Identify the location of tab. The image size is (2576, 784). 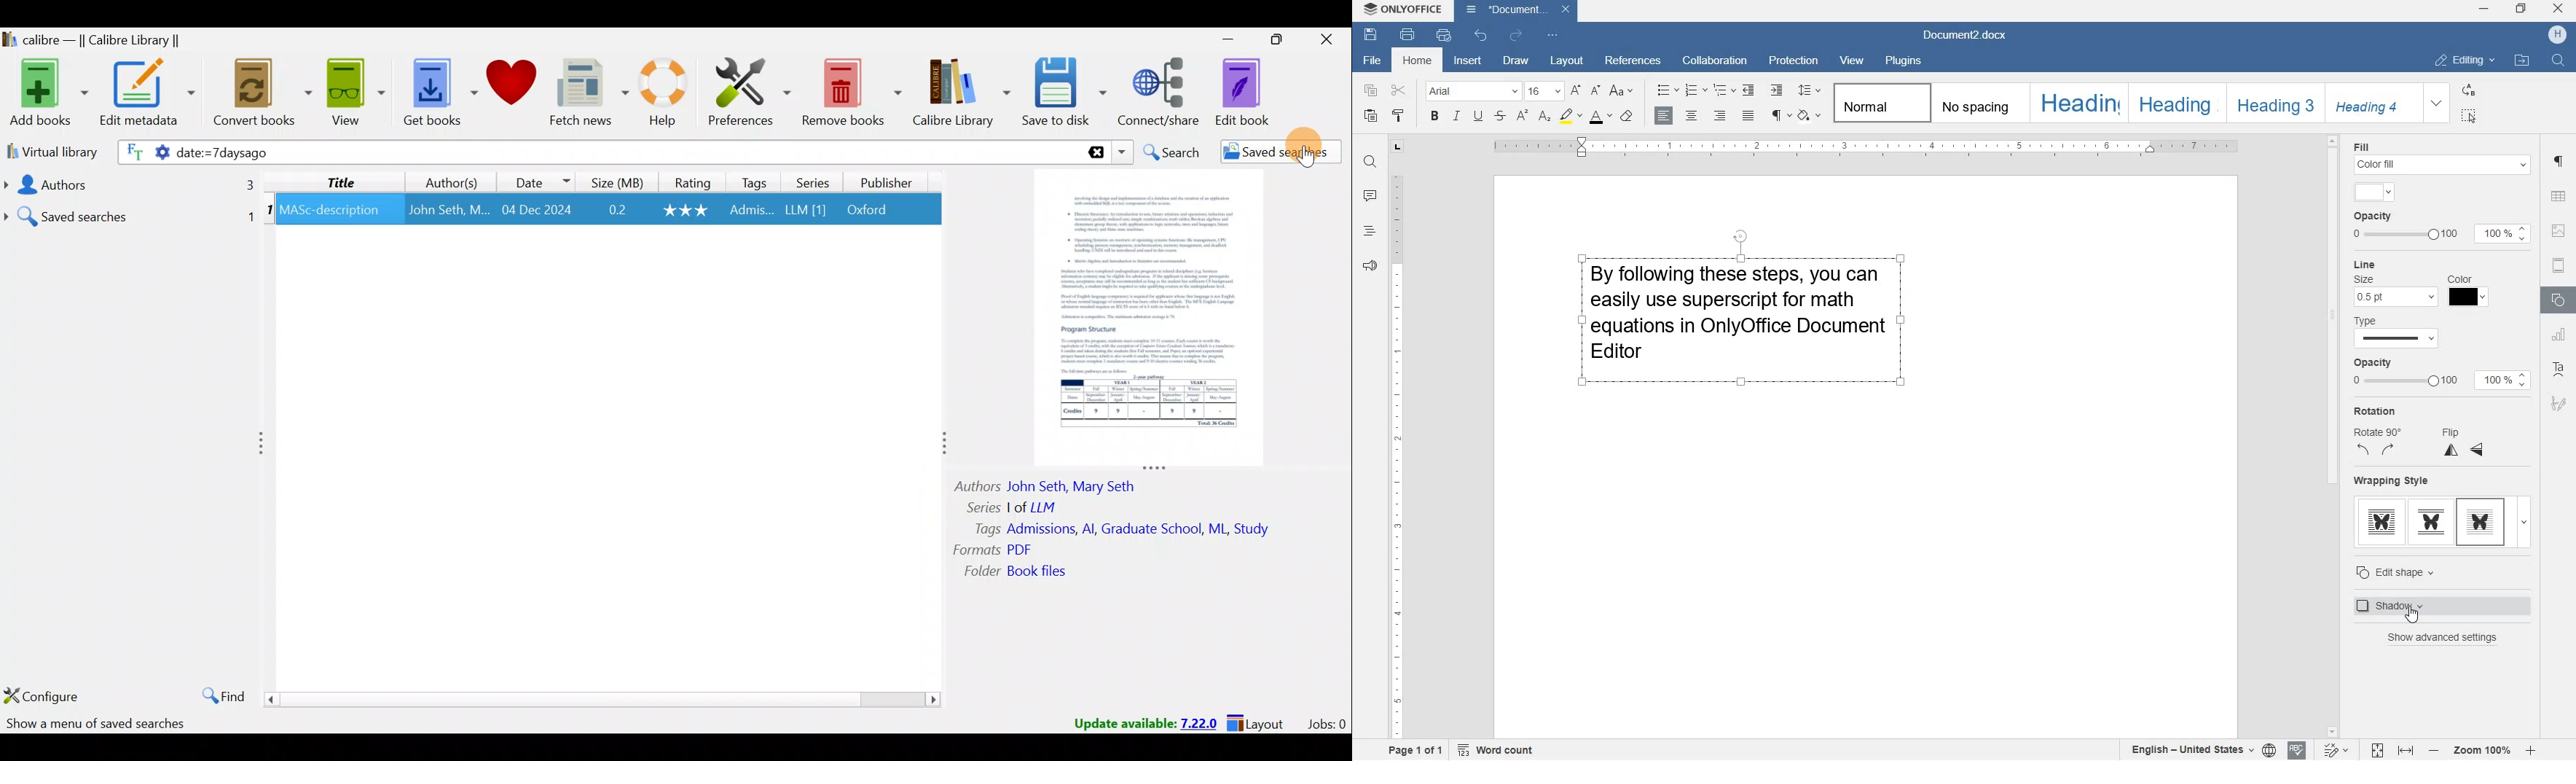
(1397, 148).